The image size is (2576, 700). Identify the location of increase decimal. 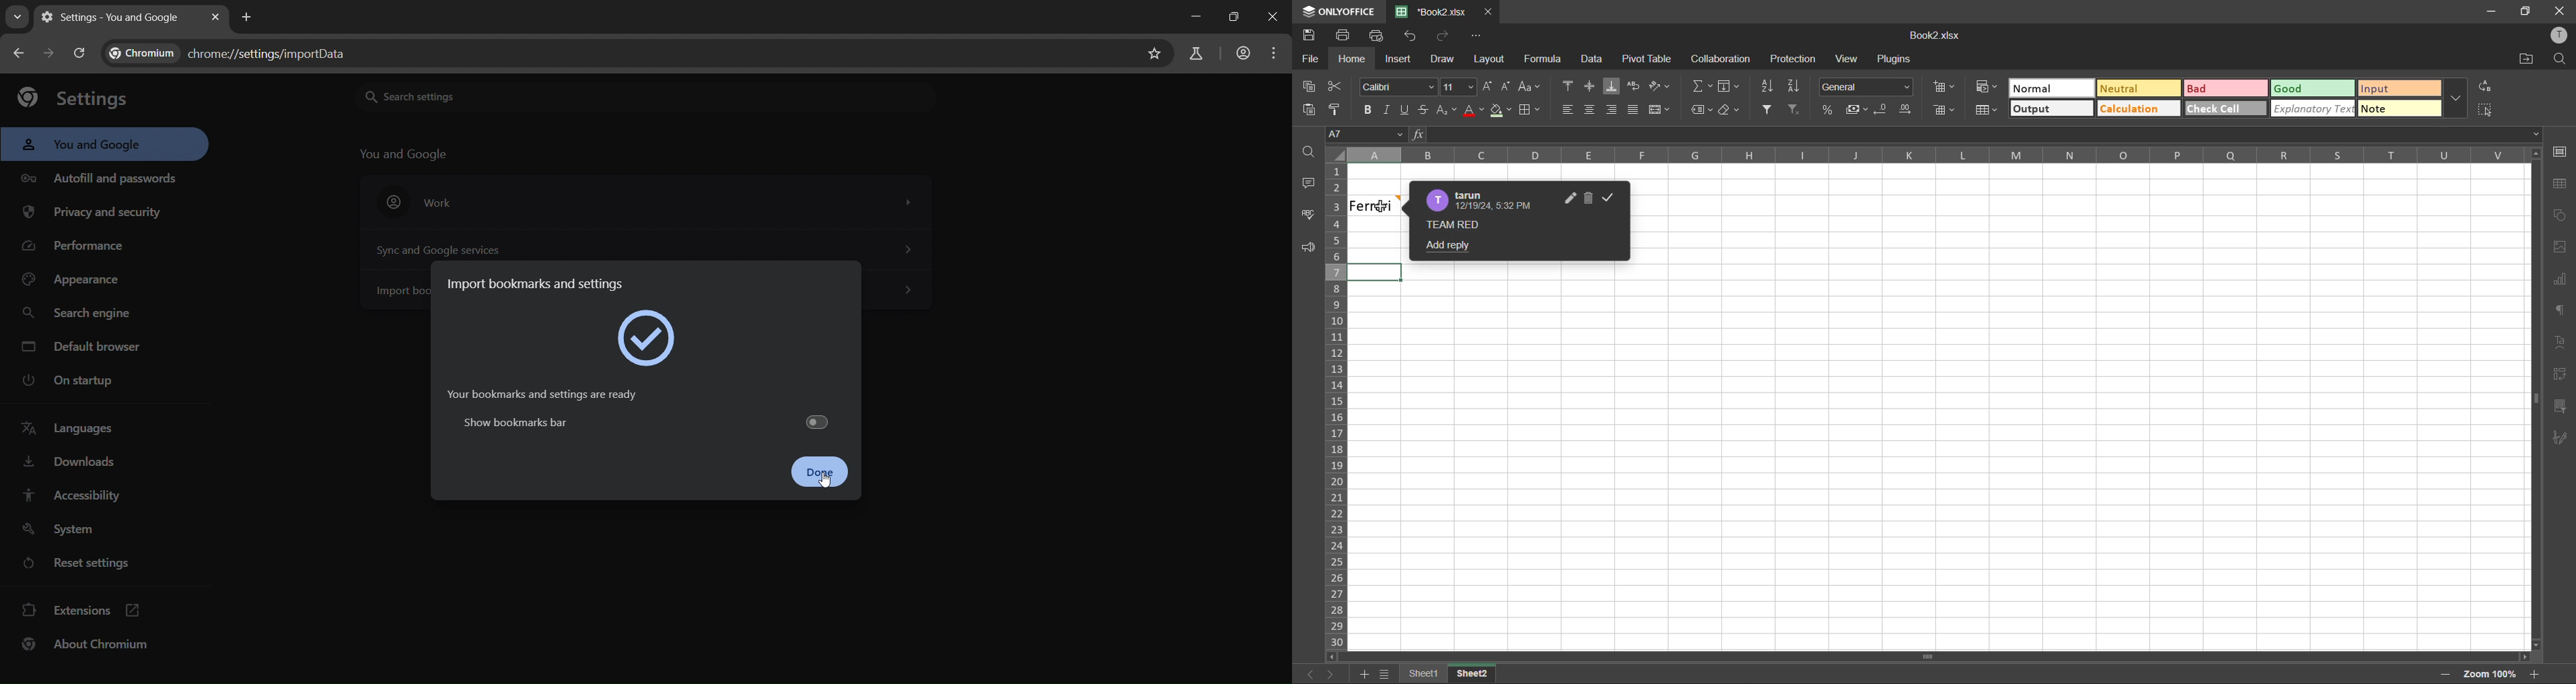
(1908, 110).